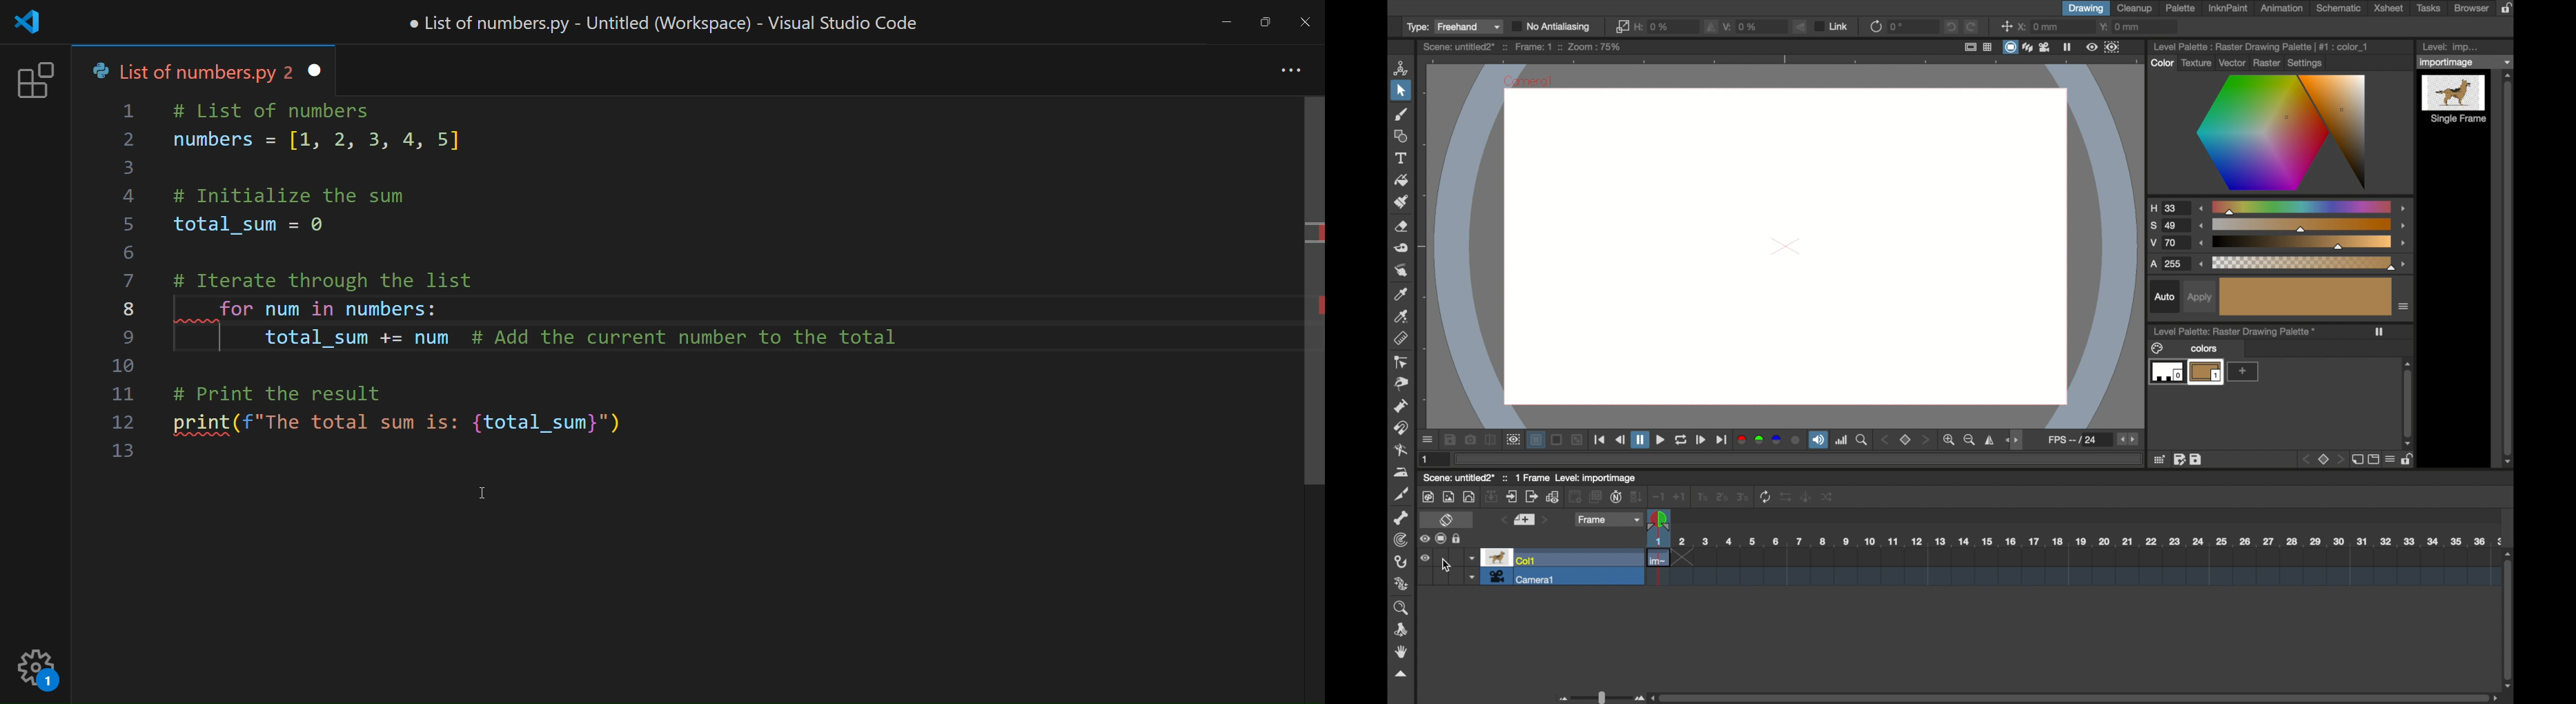 Image resolution: width=2576 pixels, height=728 pixels. Describe the element at coordinates (1228, 21) in the screenshot. I see `minimize` at that location.